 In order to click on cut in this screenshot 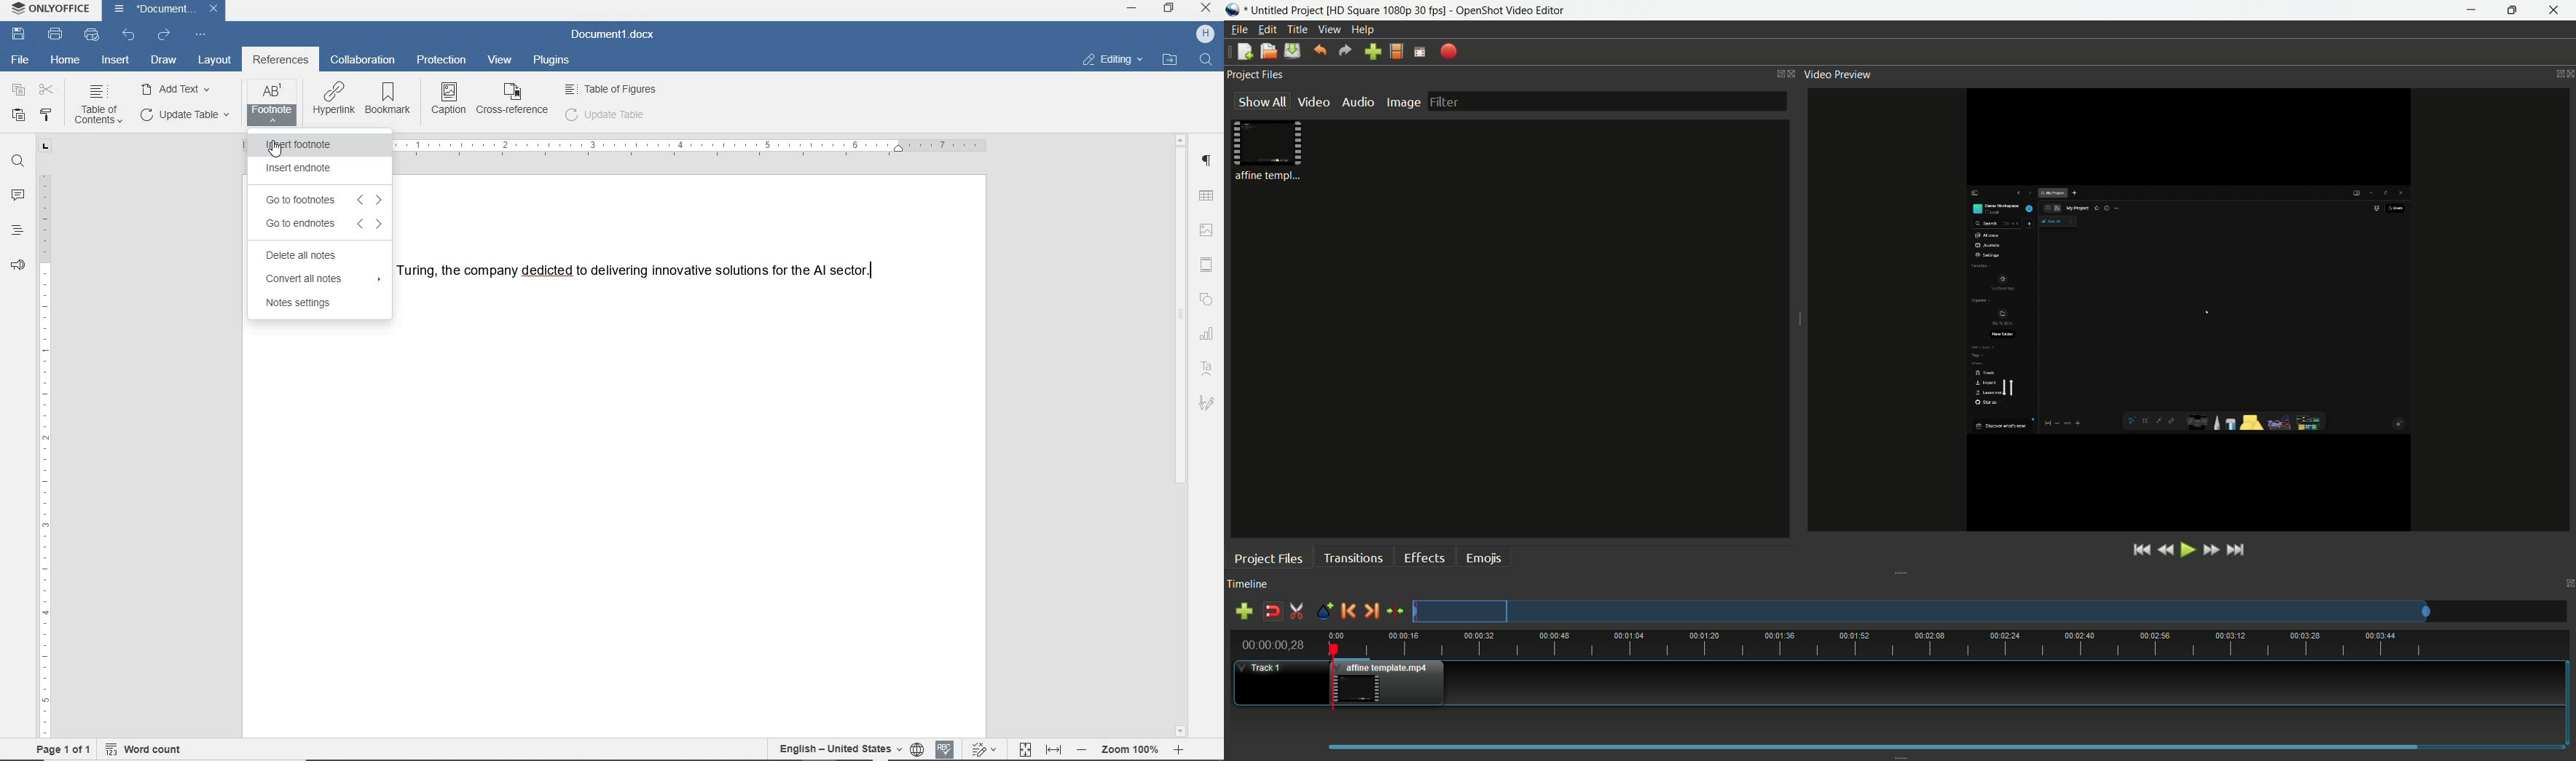, I will do `click(47, 90)`.